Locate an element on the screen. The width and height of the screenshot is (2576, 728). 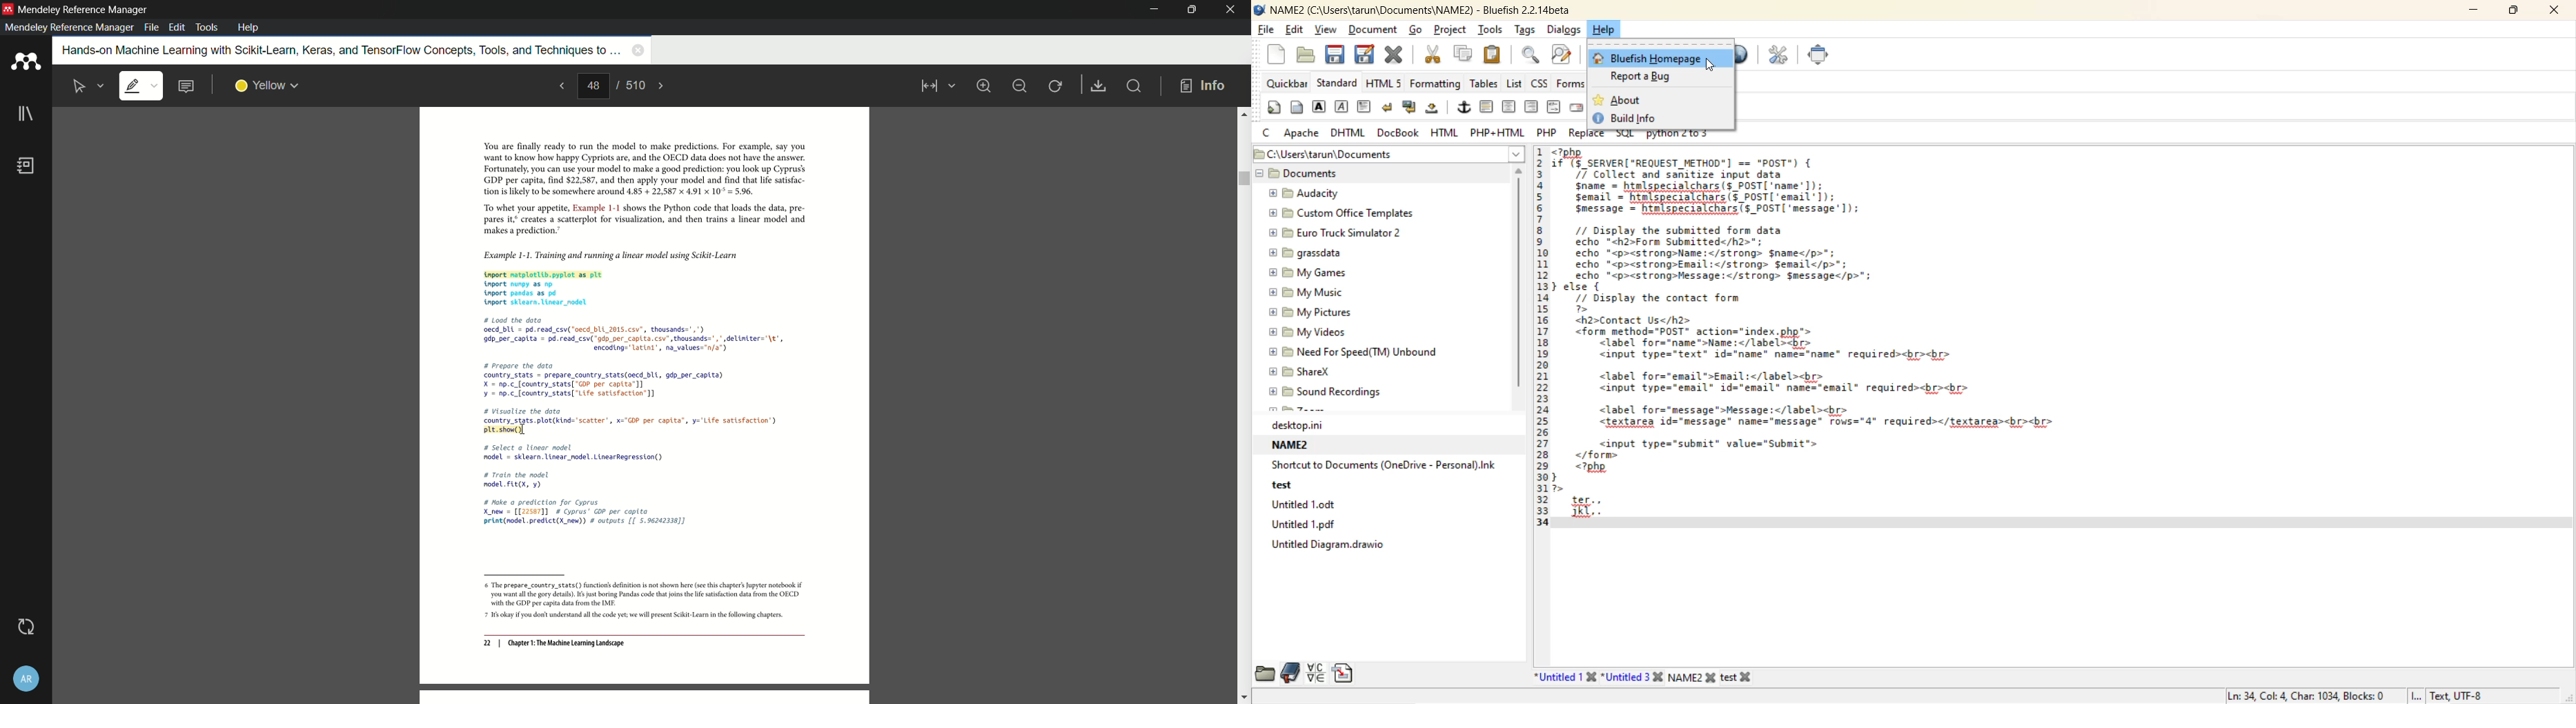
sync is located at coordinates (25, 627).